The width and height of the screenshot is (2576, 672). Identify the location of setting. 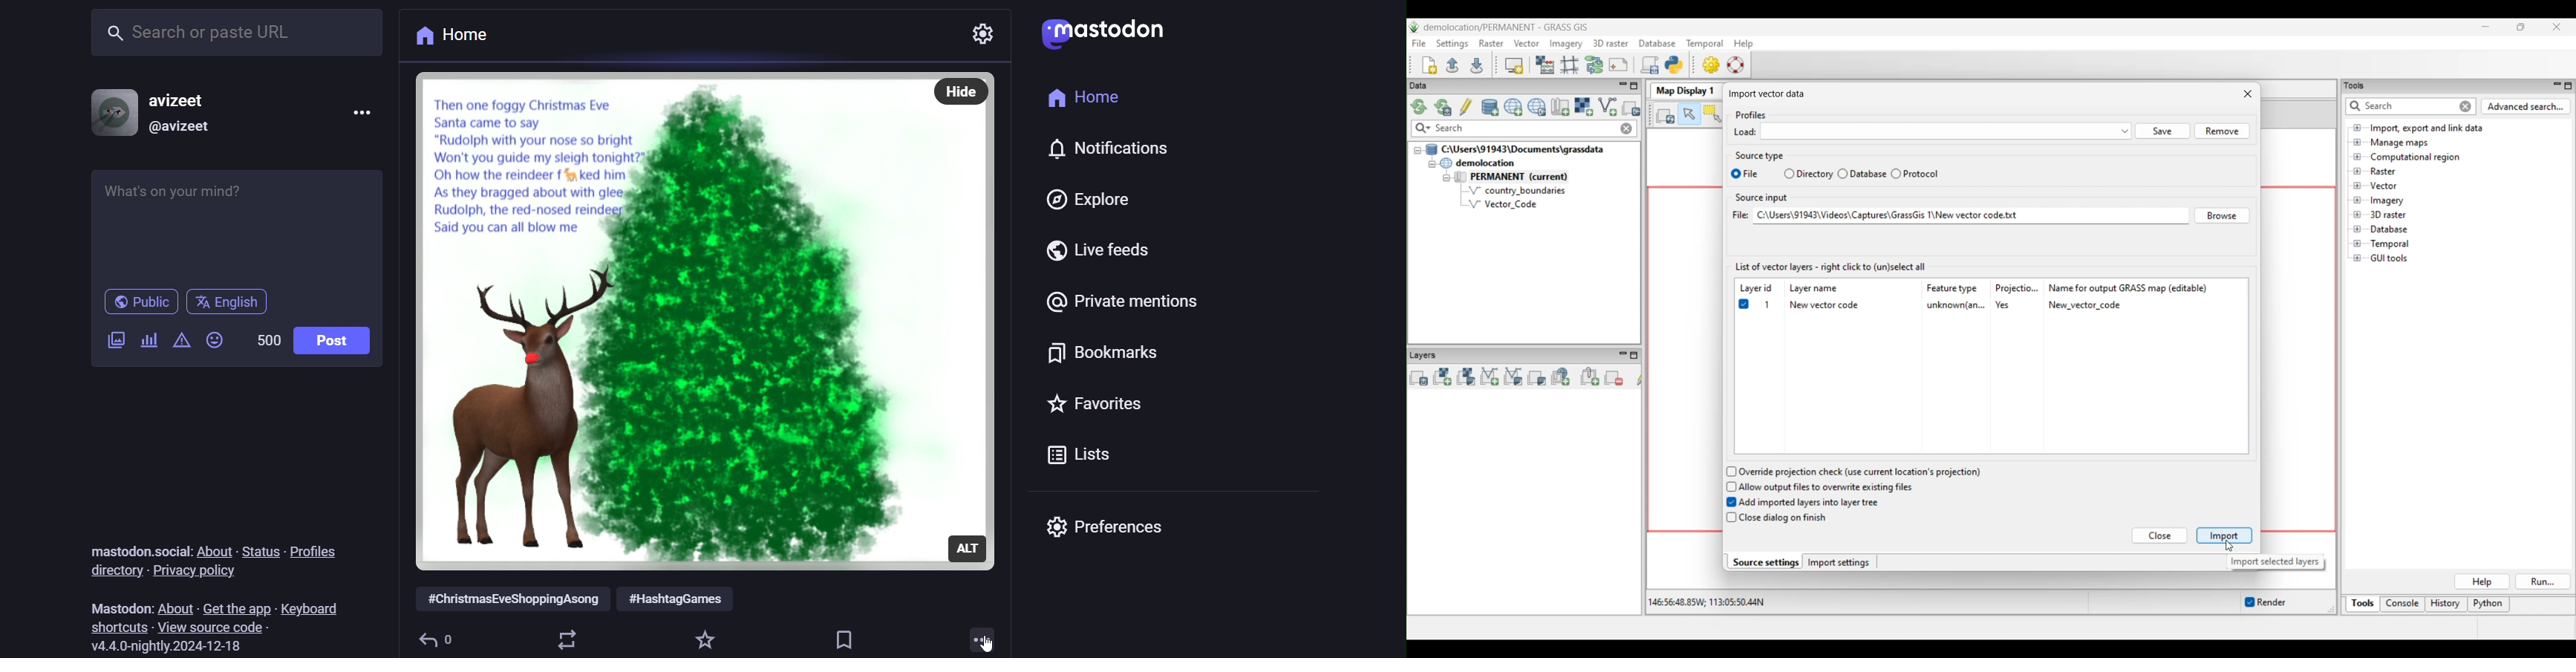
(987, 29).